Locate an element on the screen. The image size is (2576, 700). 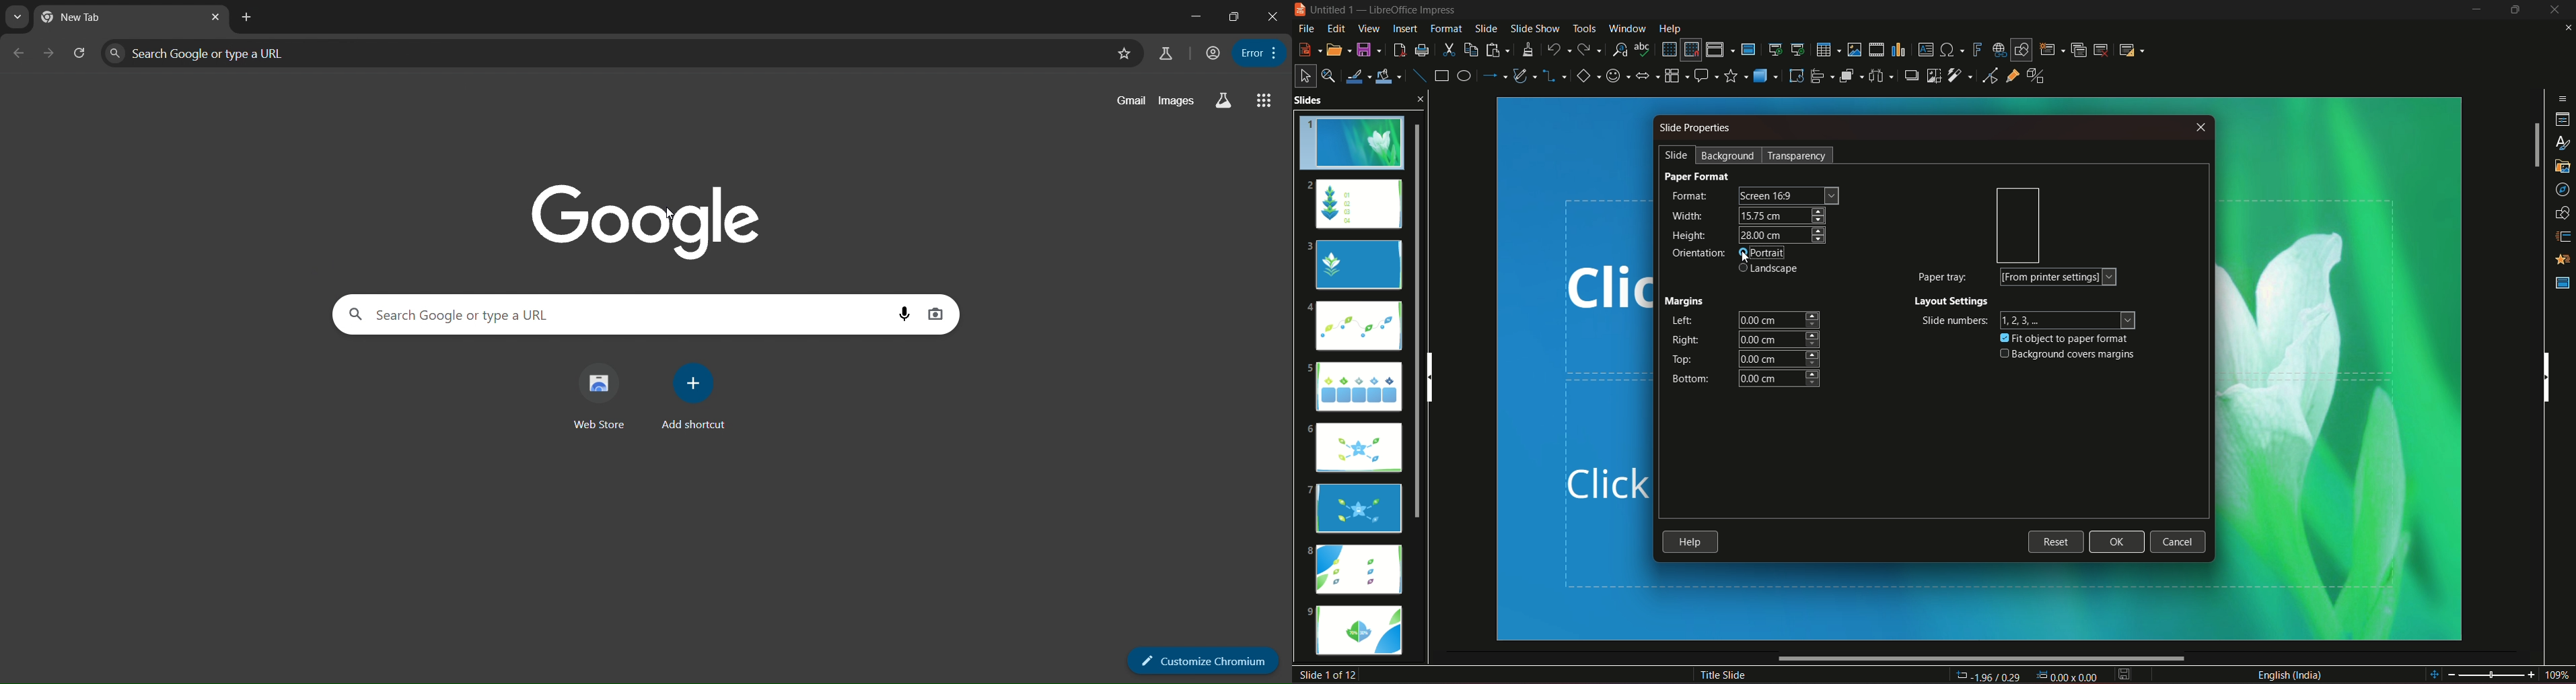
ok is located at coordinates (2118, 542).